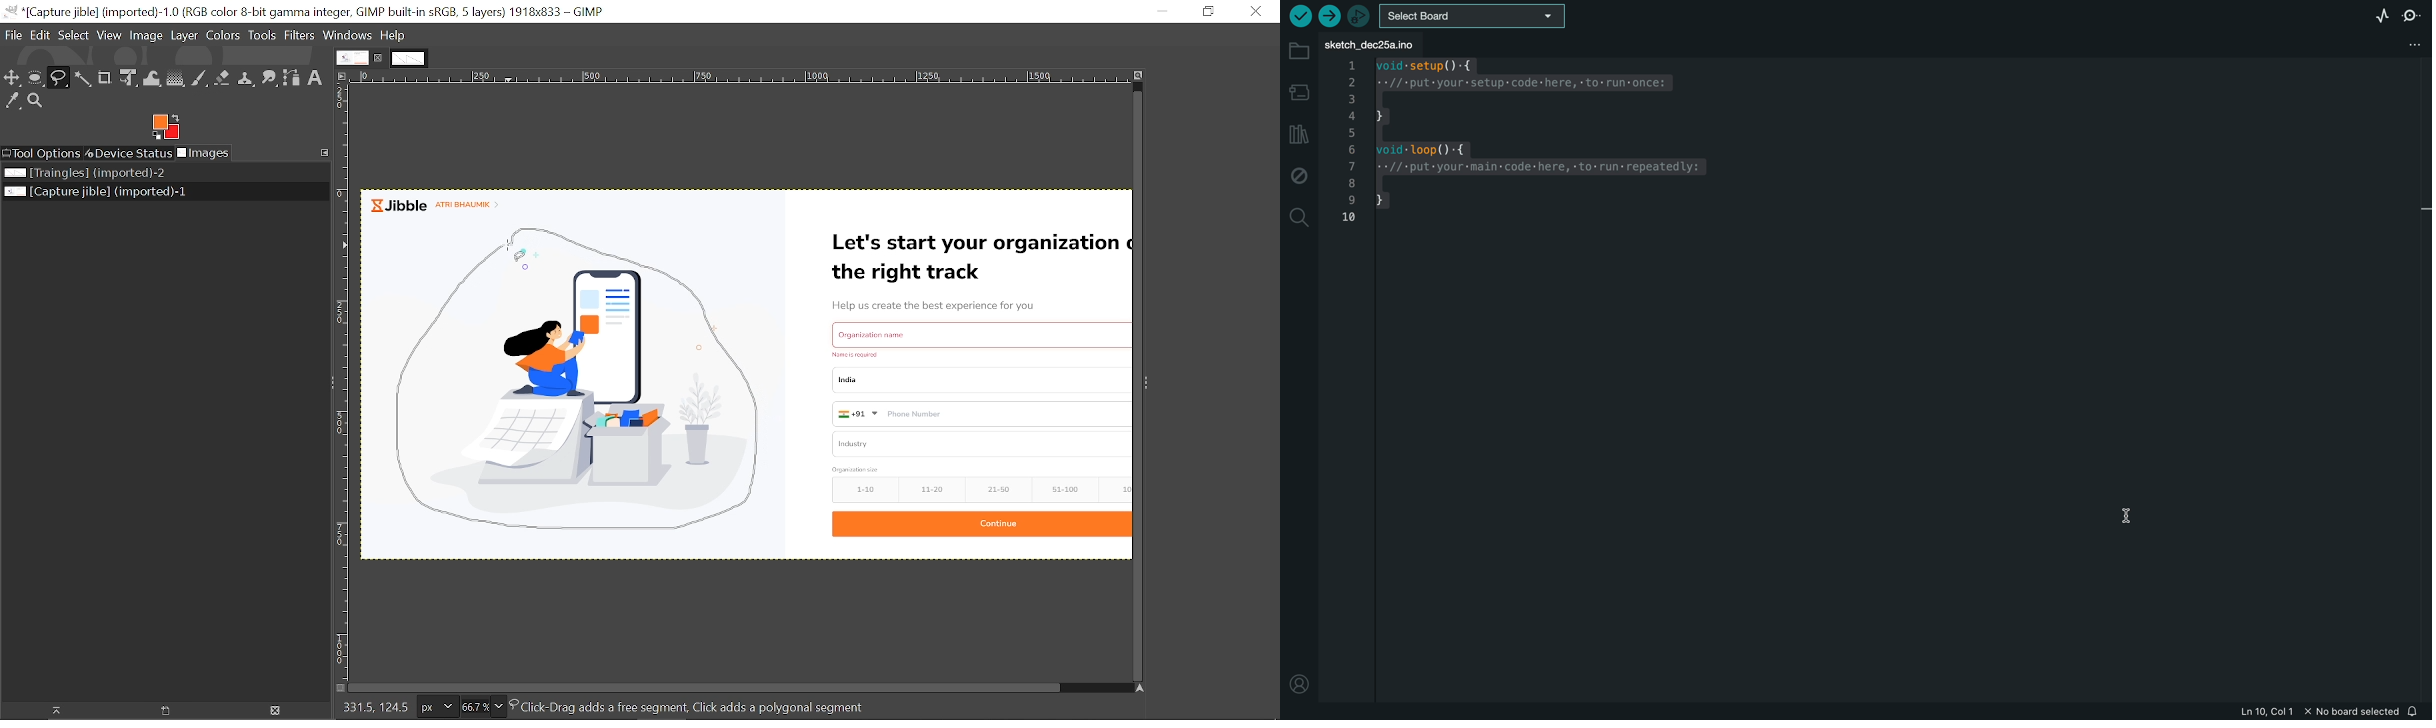 The image size is (2436, 728). Describe the element at coordinates (2416, 711) in the screenshot. I see `notification` at that location.